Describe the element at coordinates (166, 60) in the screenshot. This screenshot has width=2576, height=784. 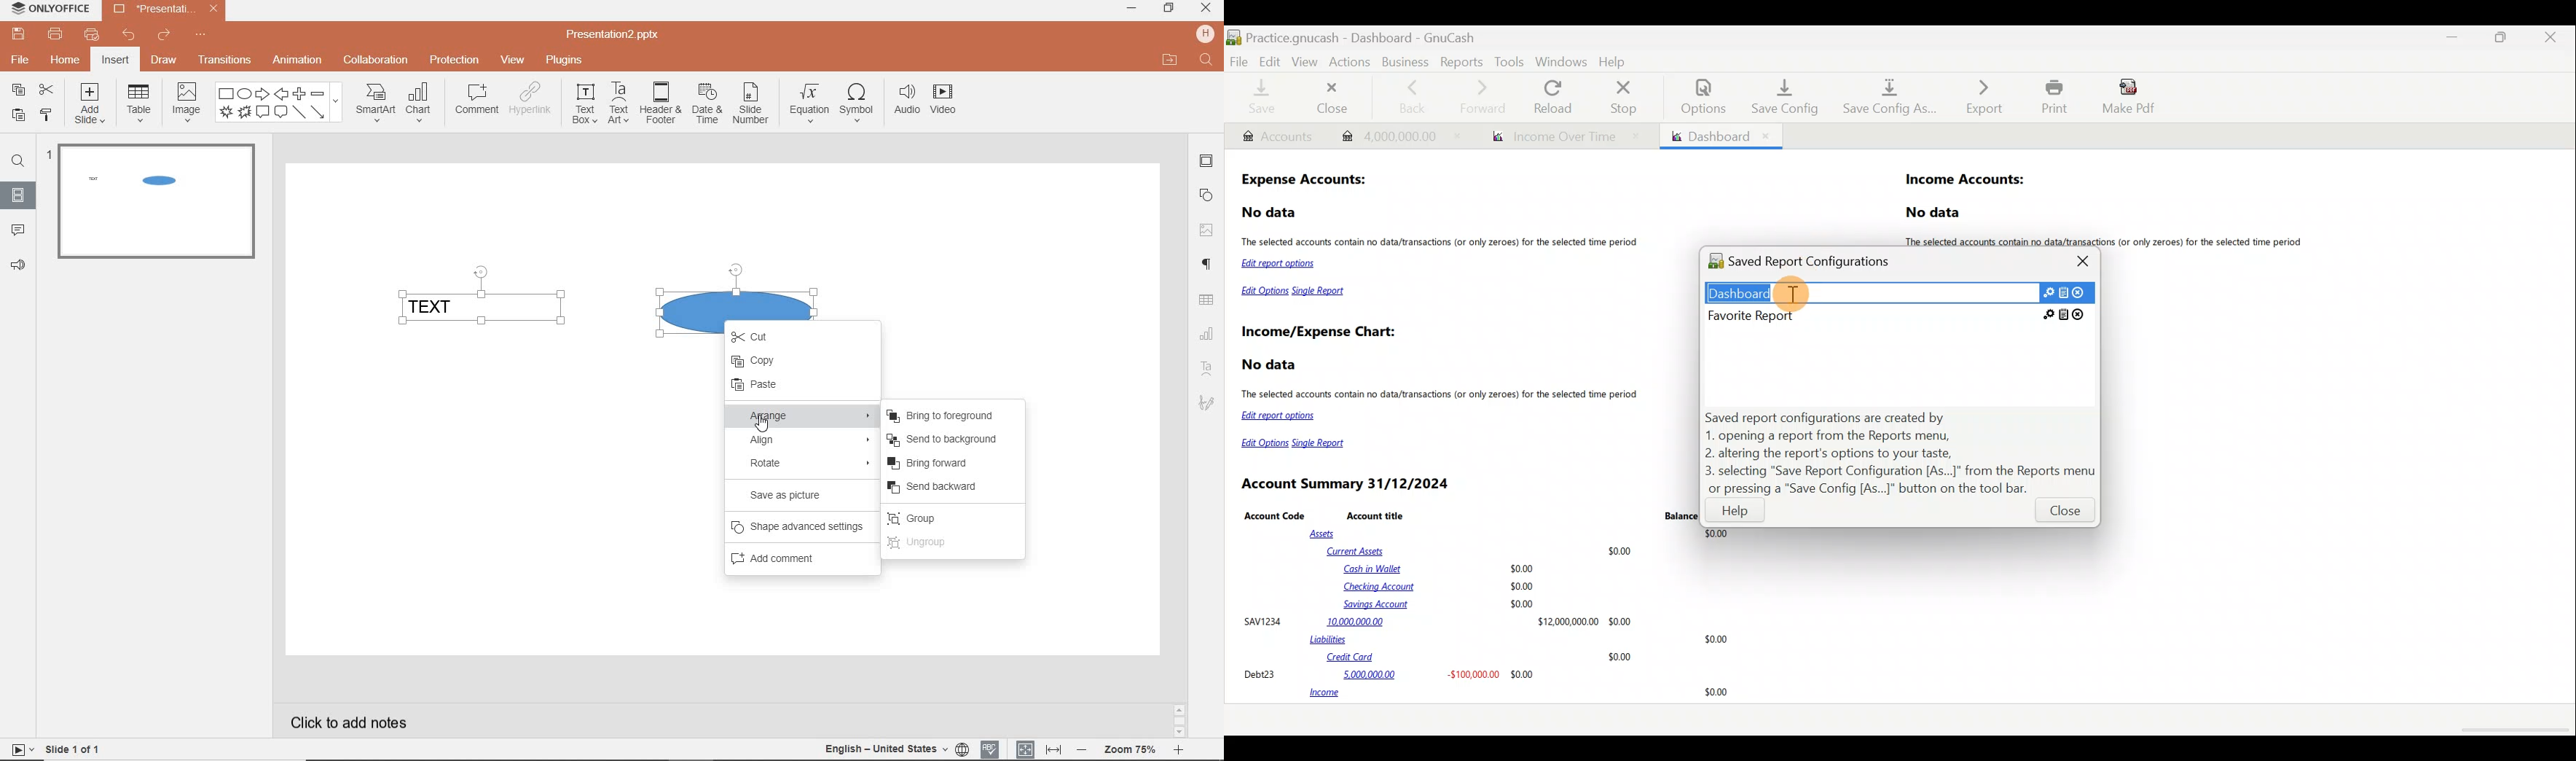
I see `draw` at that location.